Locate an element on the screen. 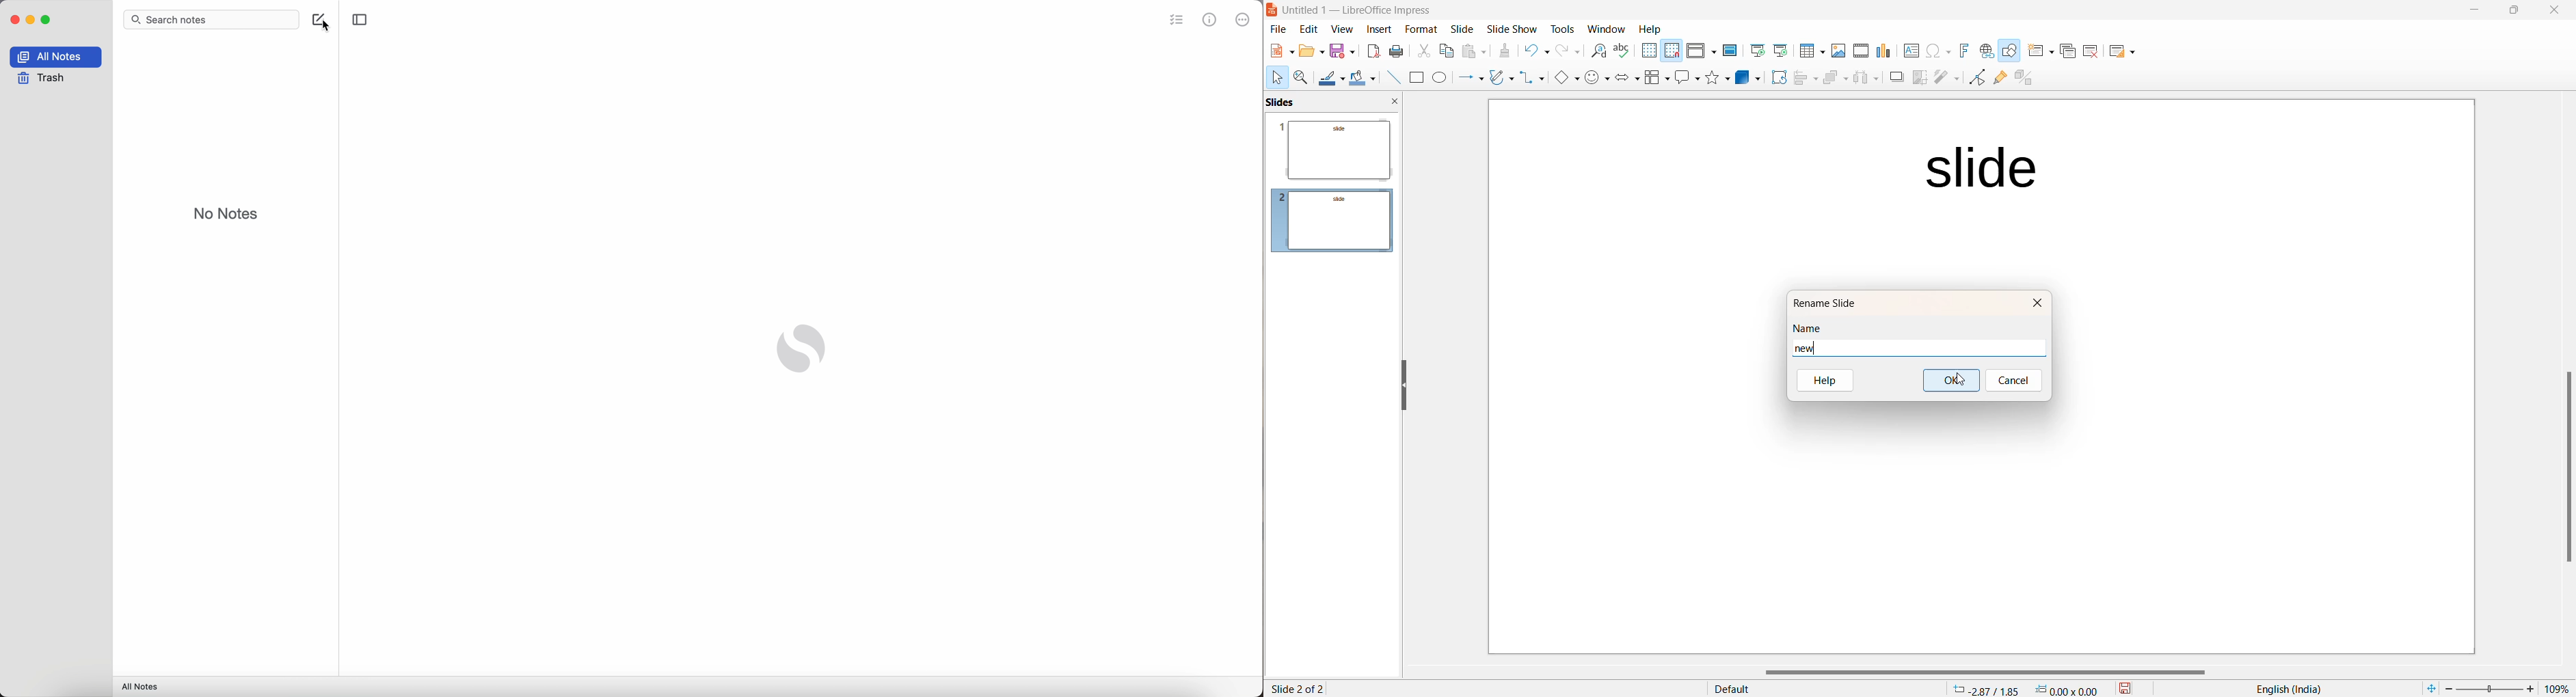 Image resolution: width=2576 pixels, height=700 pixels. Start from current slide is located at coordinates (1780, 52).